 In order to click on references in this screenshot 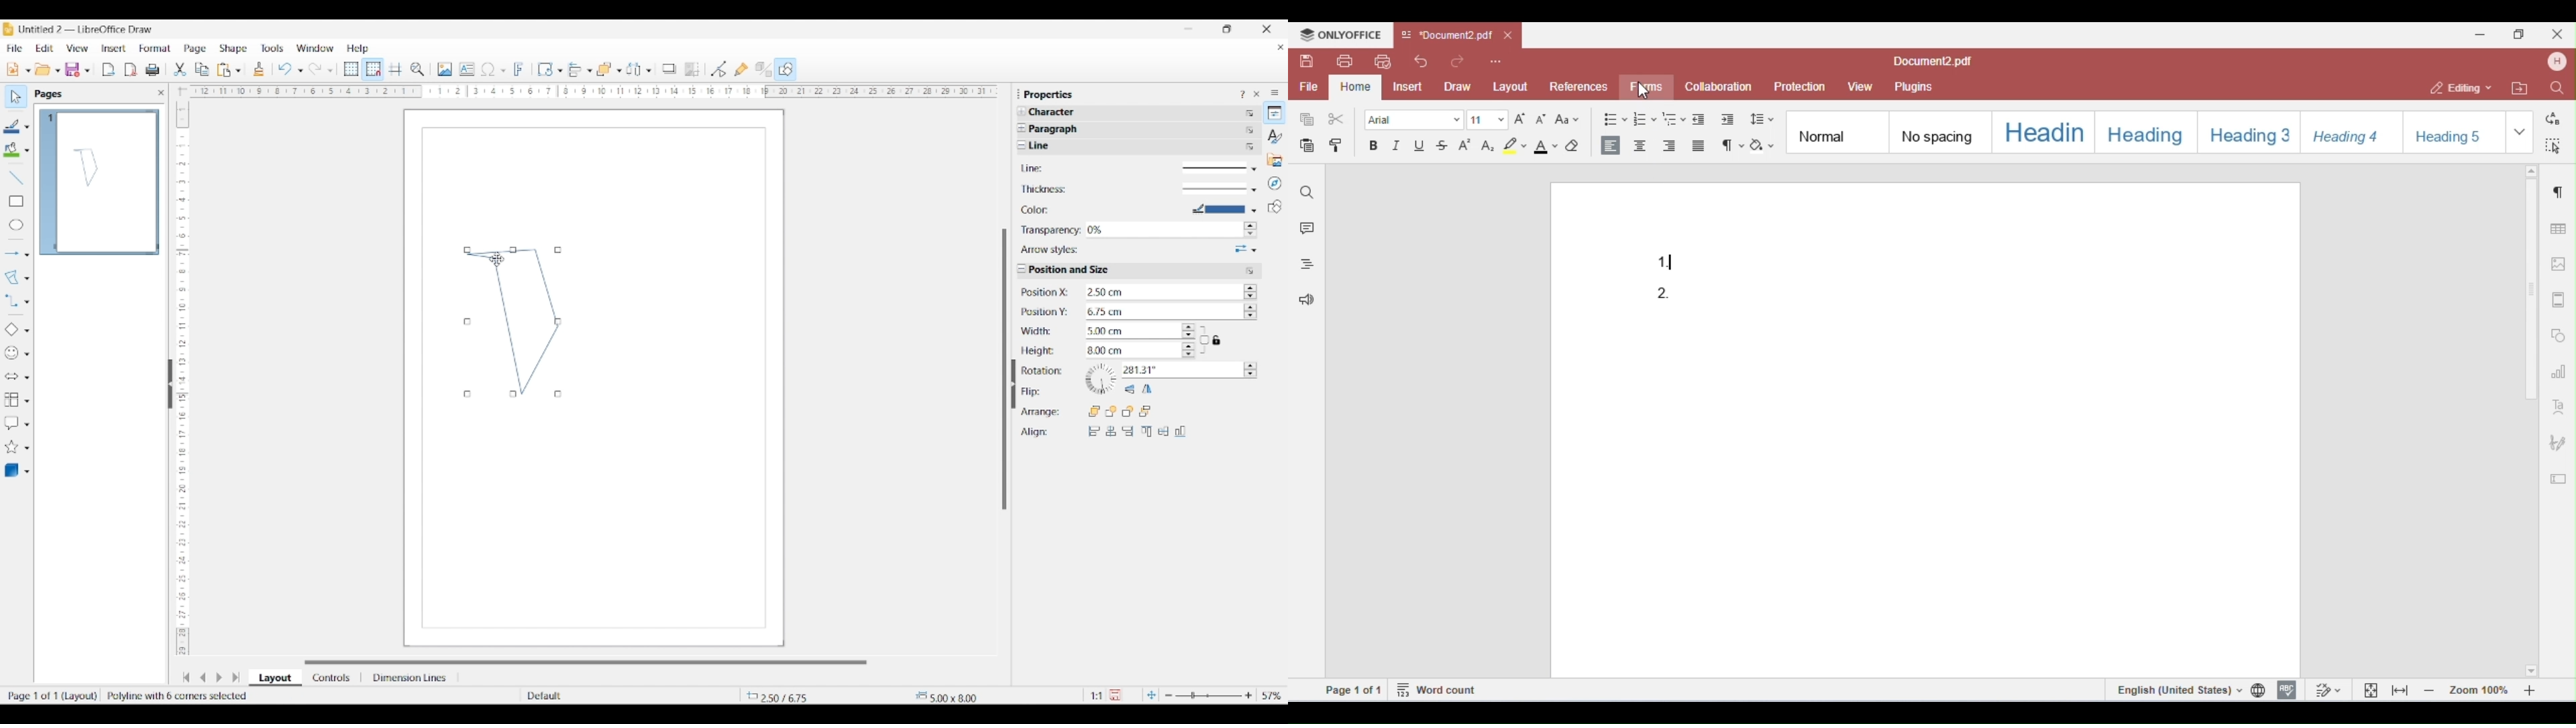, I will do `click(1577, 86)`.